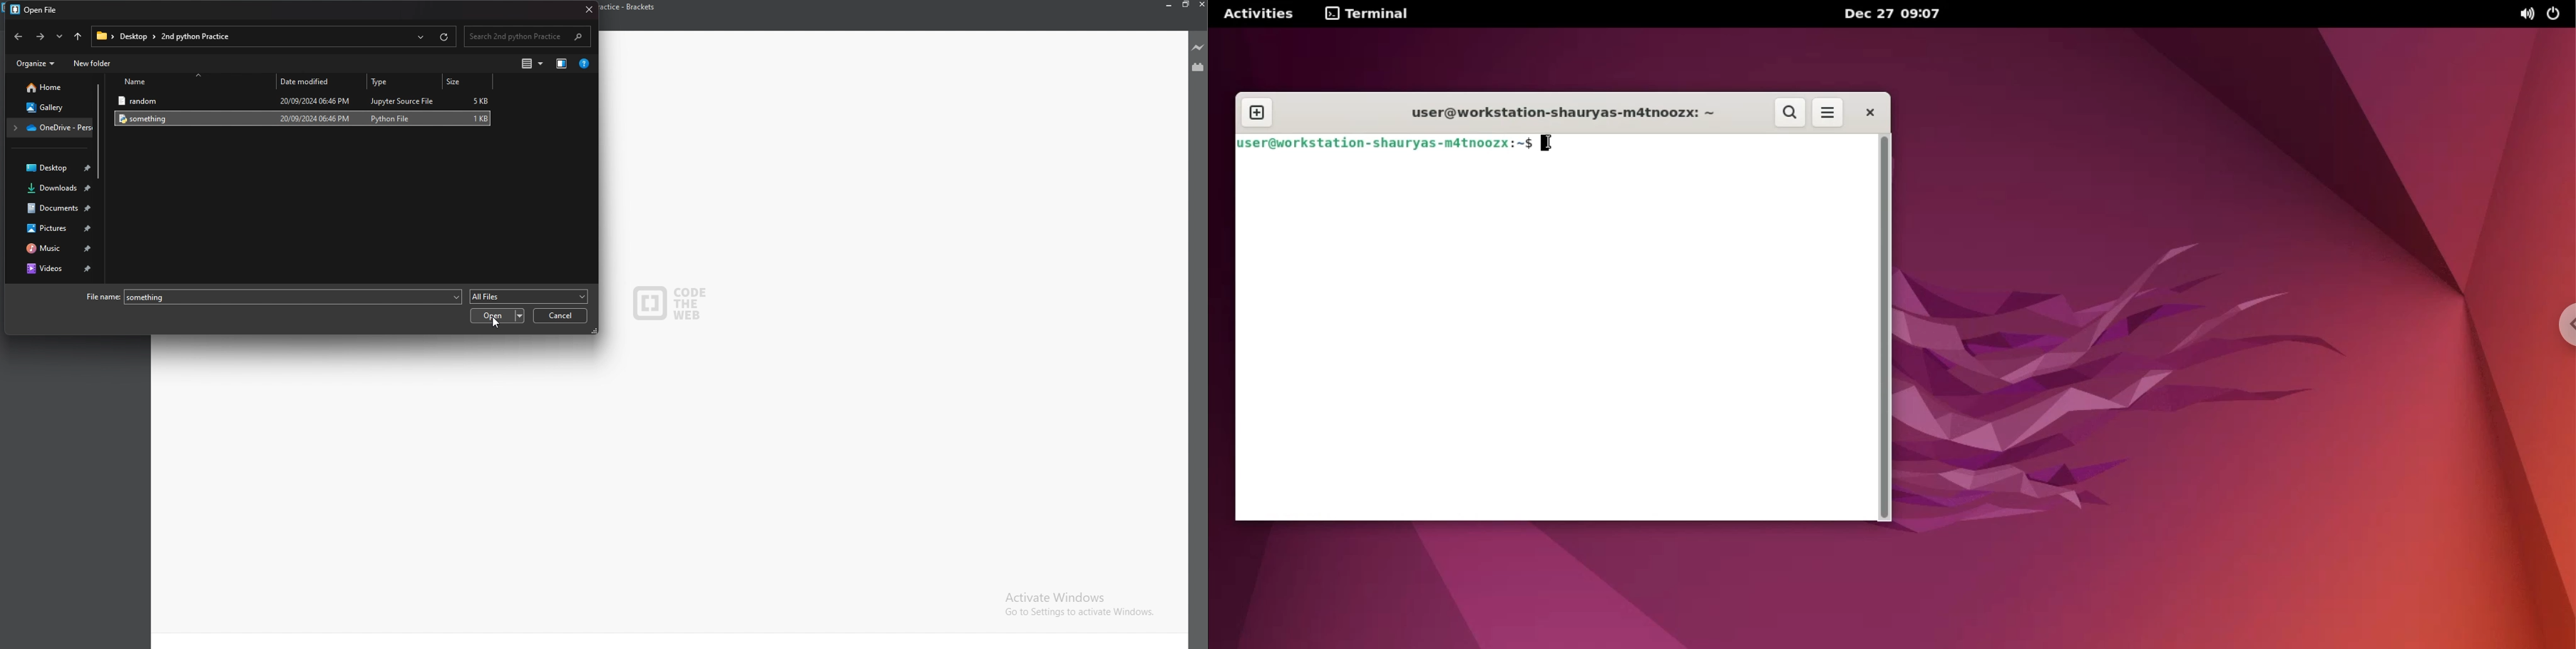 The image size is (2576, 672). I want to click on CODE THE WEB - logo, so click(670, 304).